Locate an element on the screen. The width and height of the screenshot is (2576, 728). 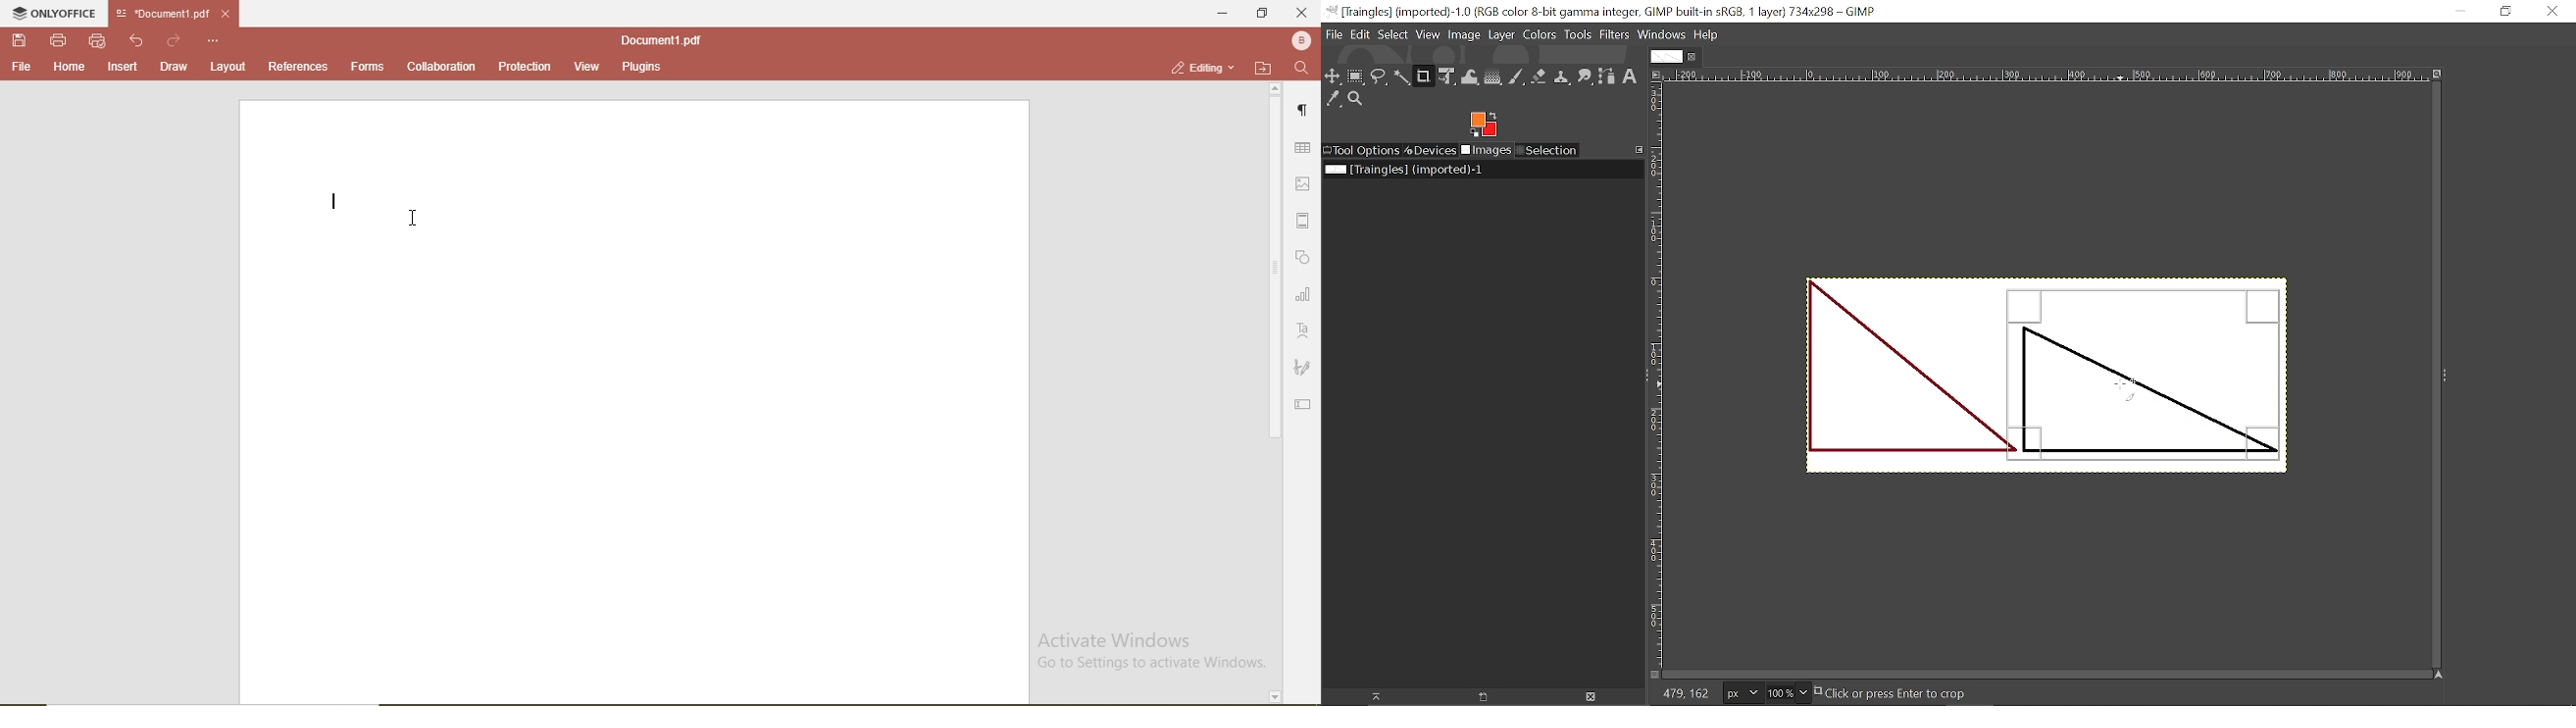
Help is located at coordinates (1705, 34).